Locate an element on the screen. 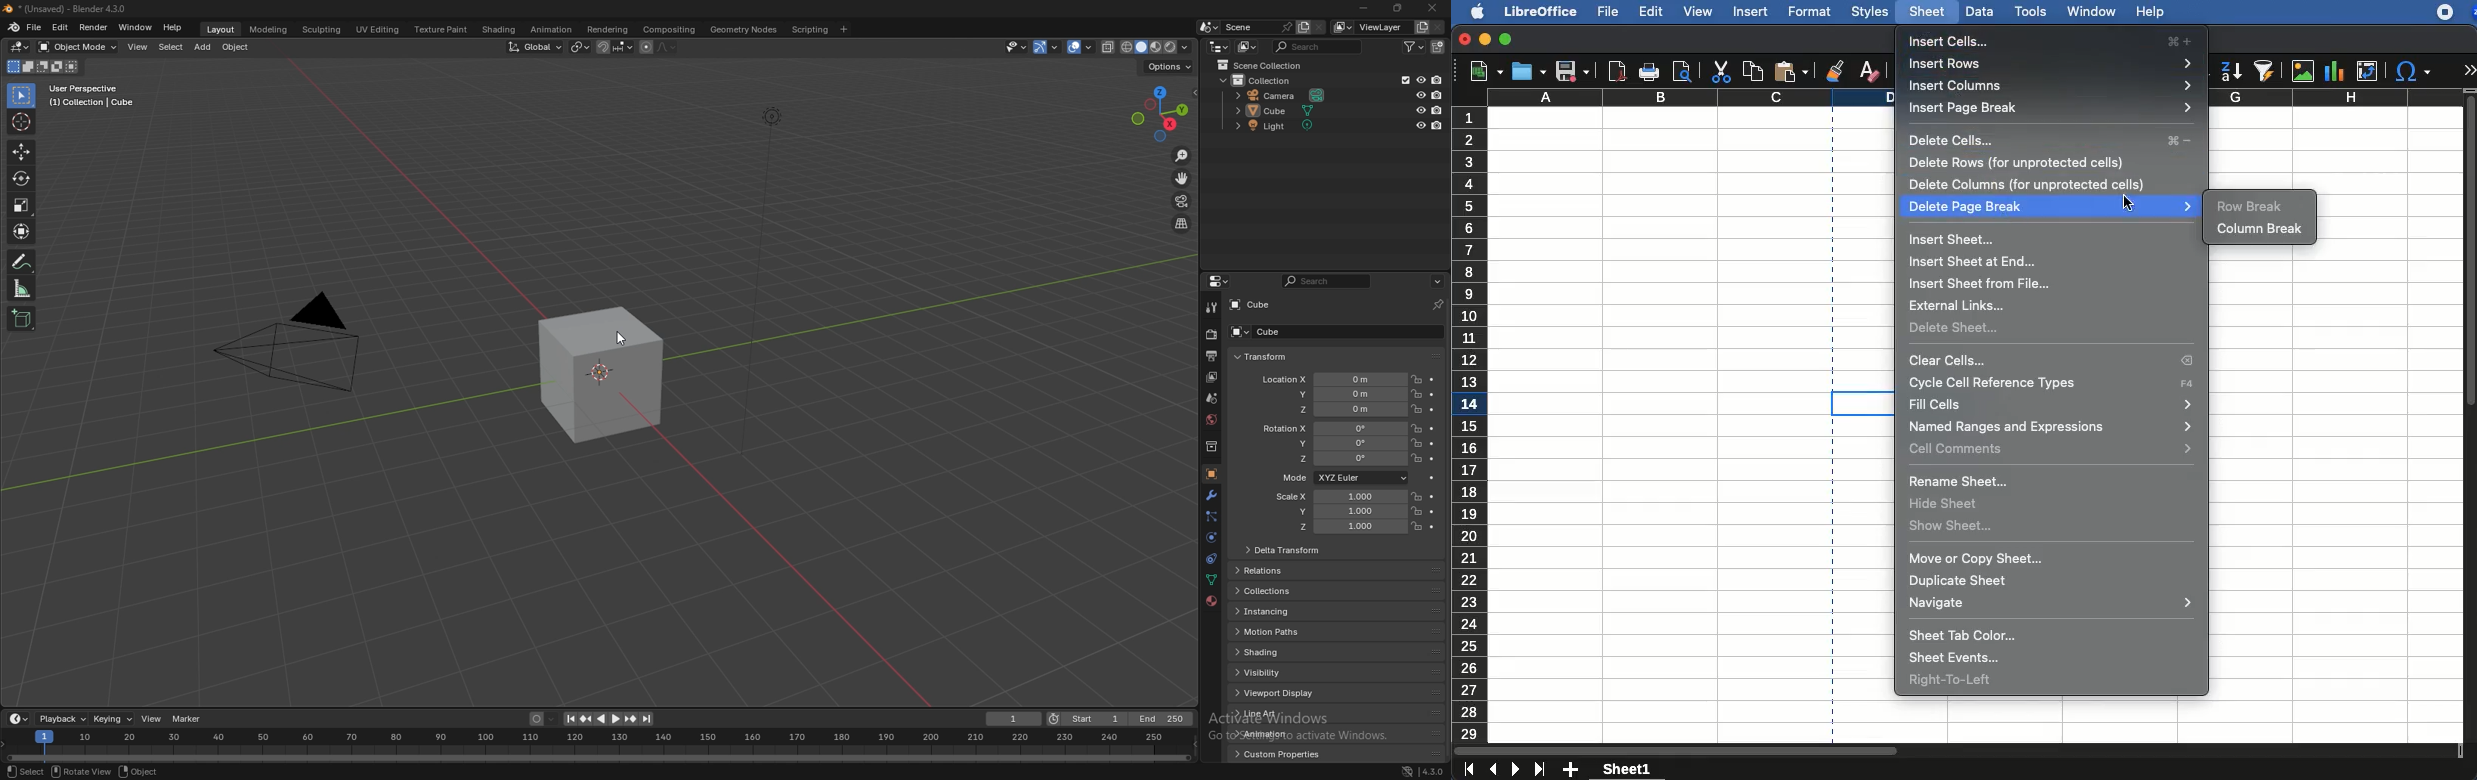  animate property is located at coordinates (1432, 497).